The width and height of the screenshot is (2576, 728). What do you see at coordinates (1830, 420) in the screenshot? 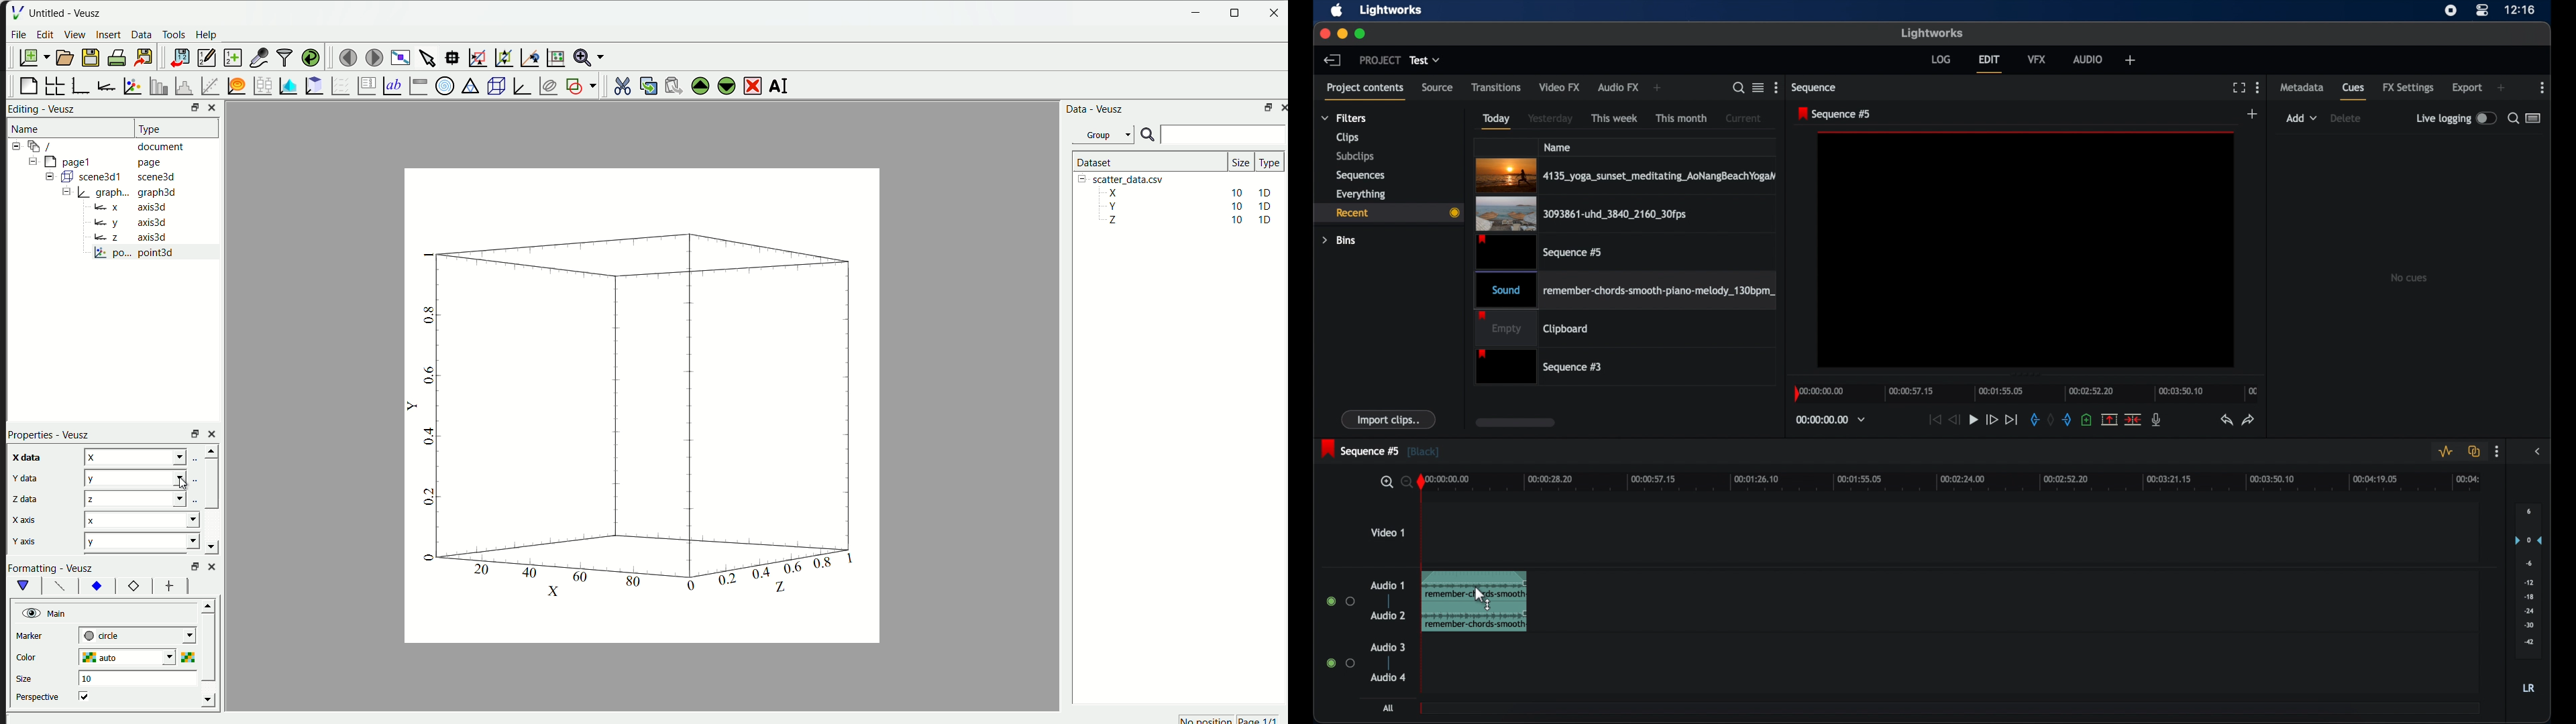
I see `timecodes and reels` at bounding box center [1830, 420].